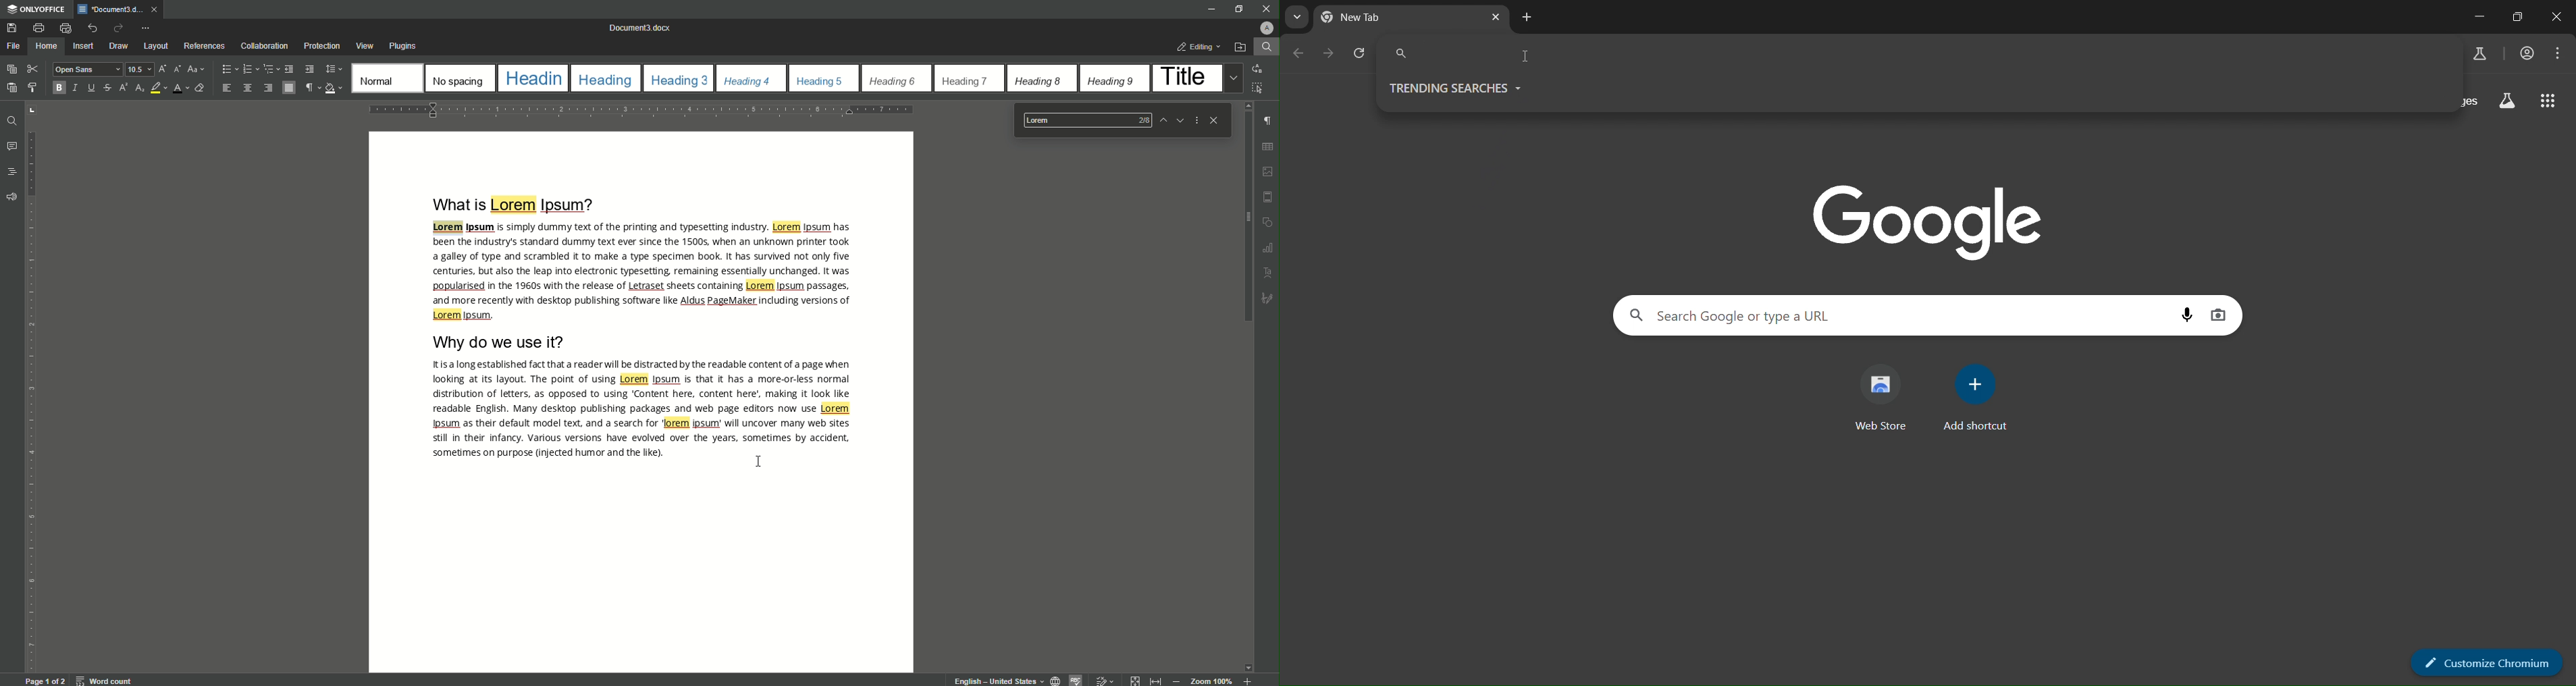 The height and width of the screenshot is (700, 2576). What do you see at coordinates (1039, 79) in the screenshot?
I see `Heading 8` at bounding box center [1039, 79].